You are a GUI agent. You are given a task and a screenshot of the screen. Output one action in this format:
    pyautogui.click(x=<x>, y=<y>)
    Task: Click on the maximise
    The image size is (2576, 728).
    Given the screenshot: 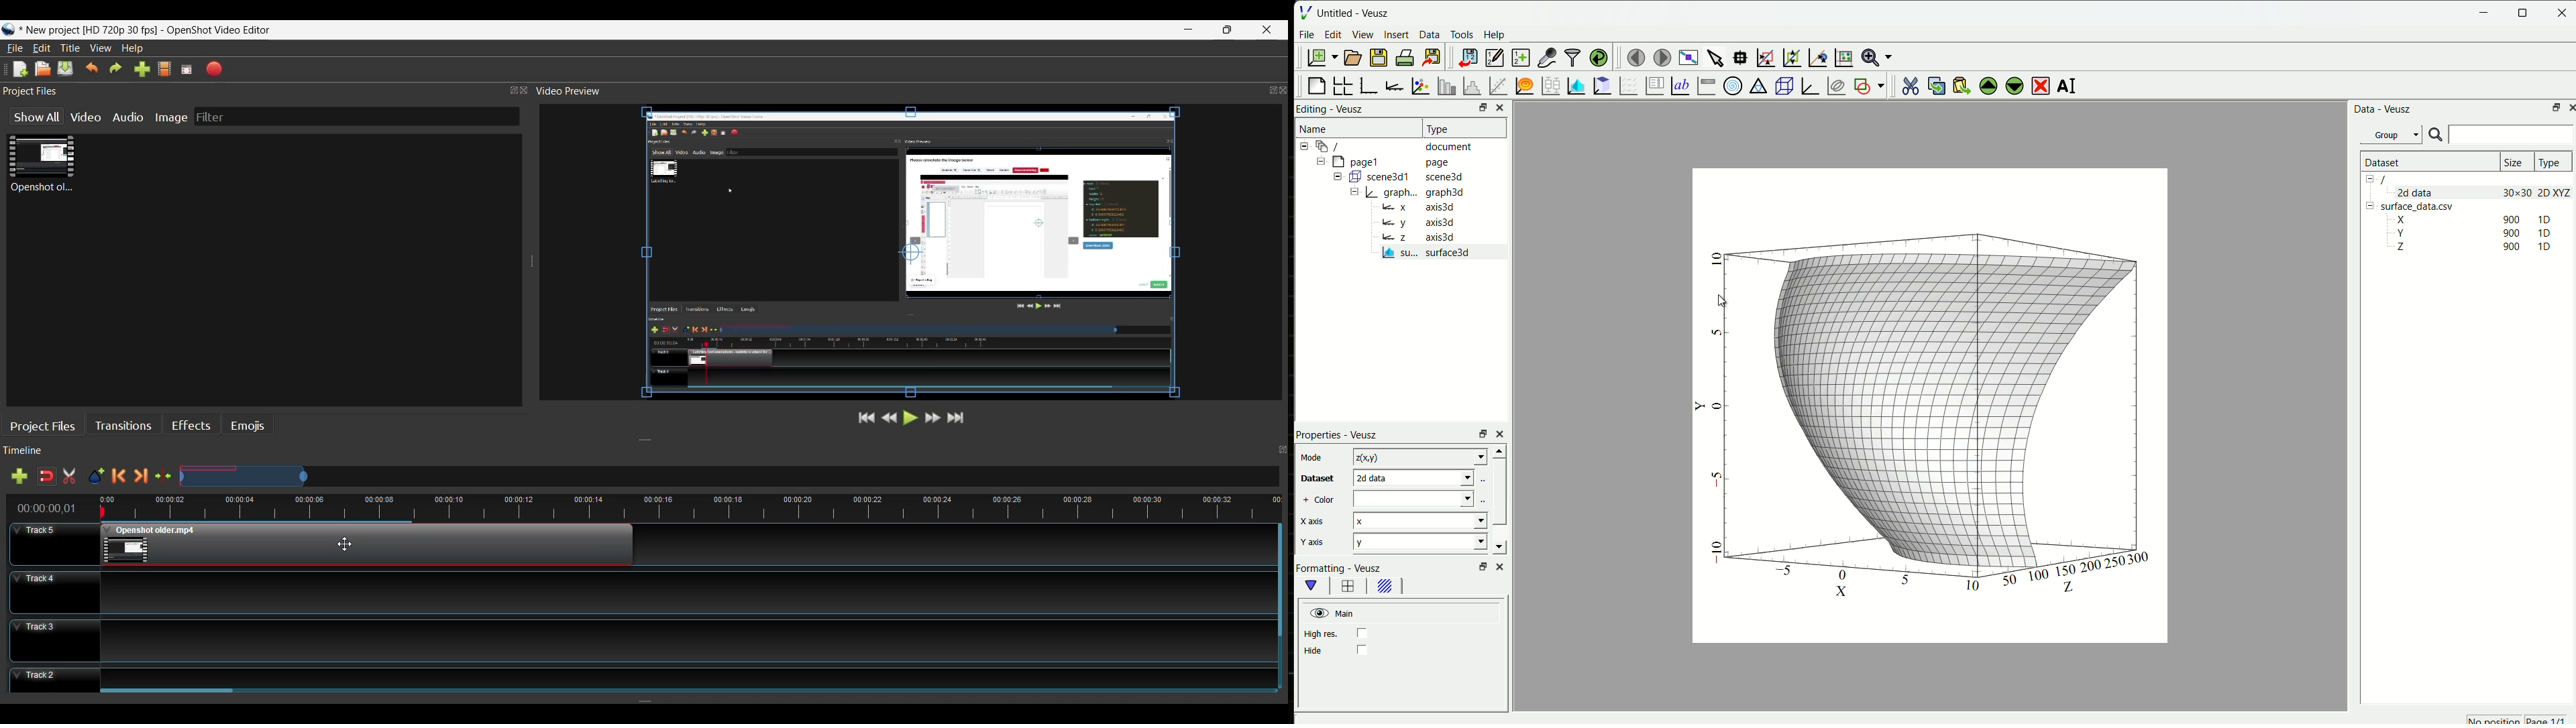 What is the action you would take?
    pyautogui.click(x=2523, y=13)
    